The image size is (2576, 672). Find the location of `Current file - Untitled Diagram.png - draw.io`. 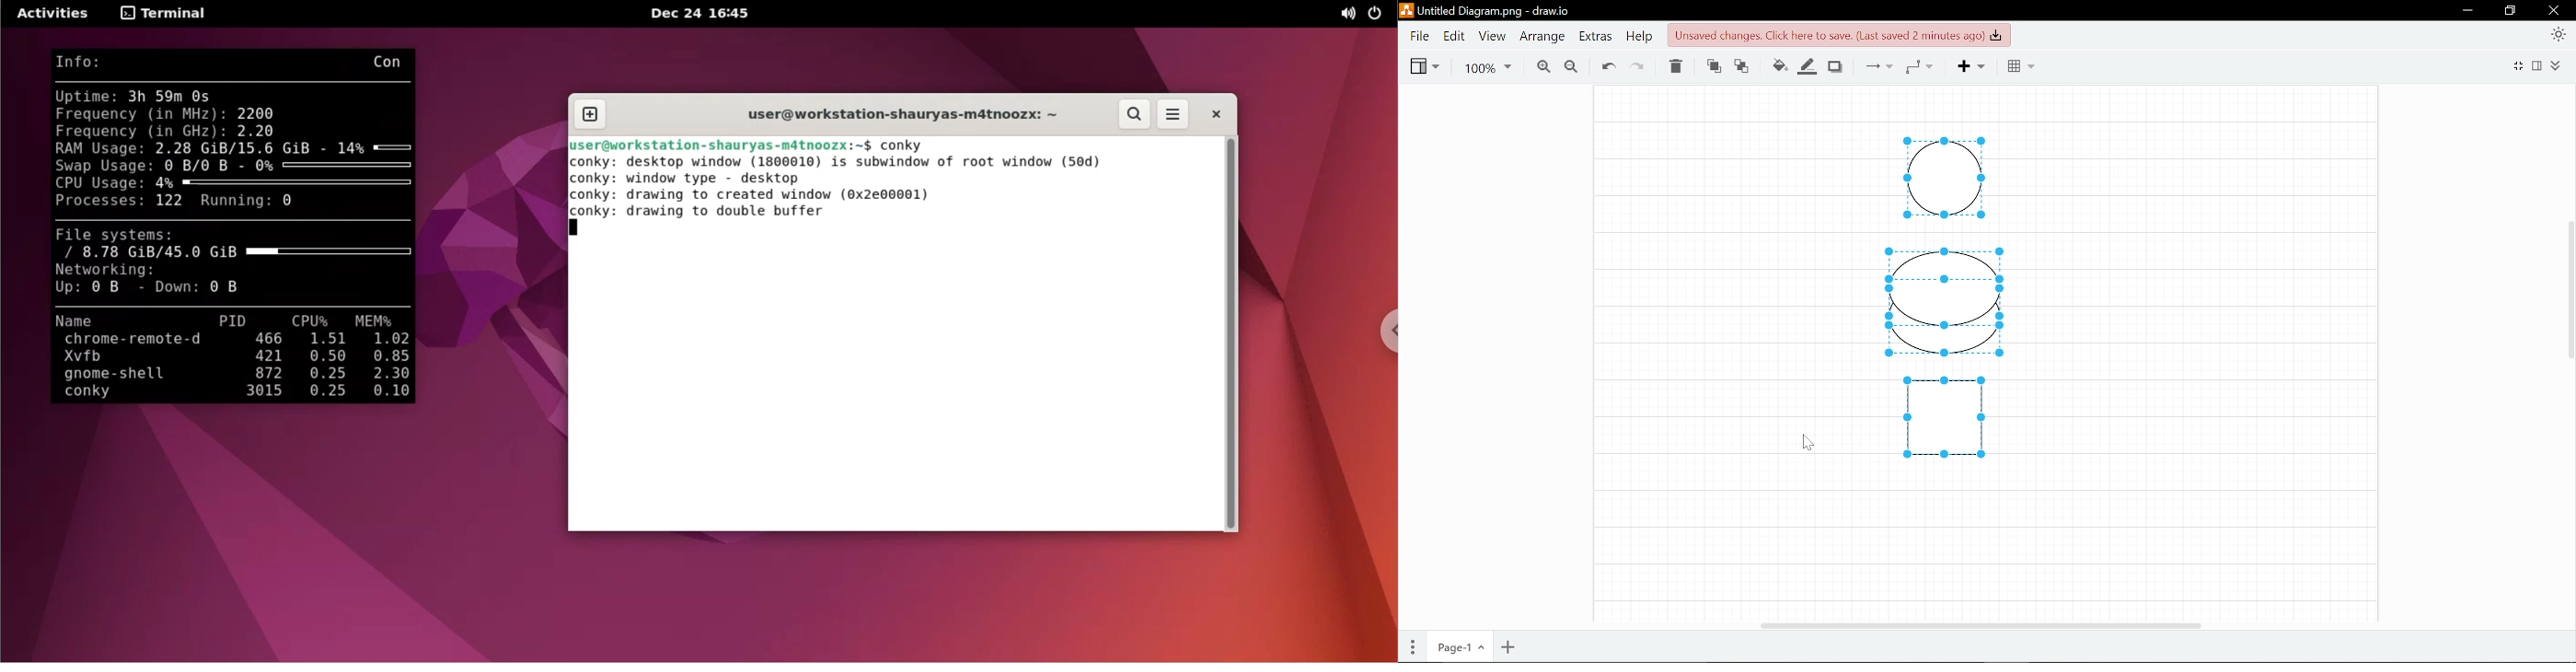

Current file - Untitled Diagram.png - draw.io is located at coordinates (1487, 12).